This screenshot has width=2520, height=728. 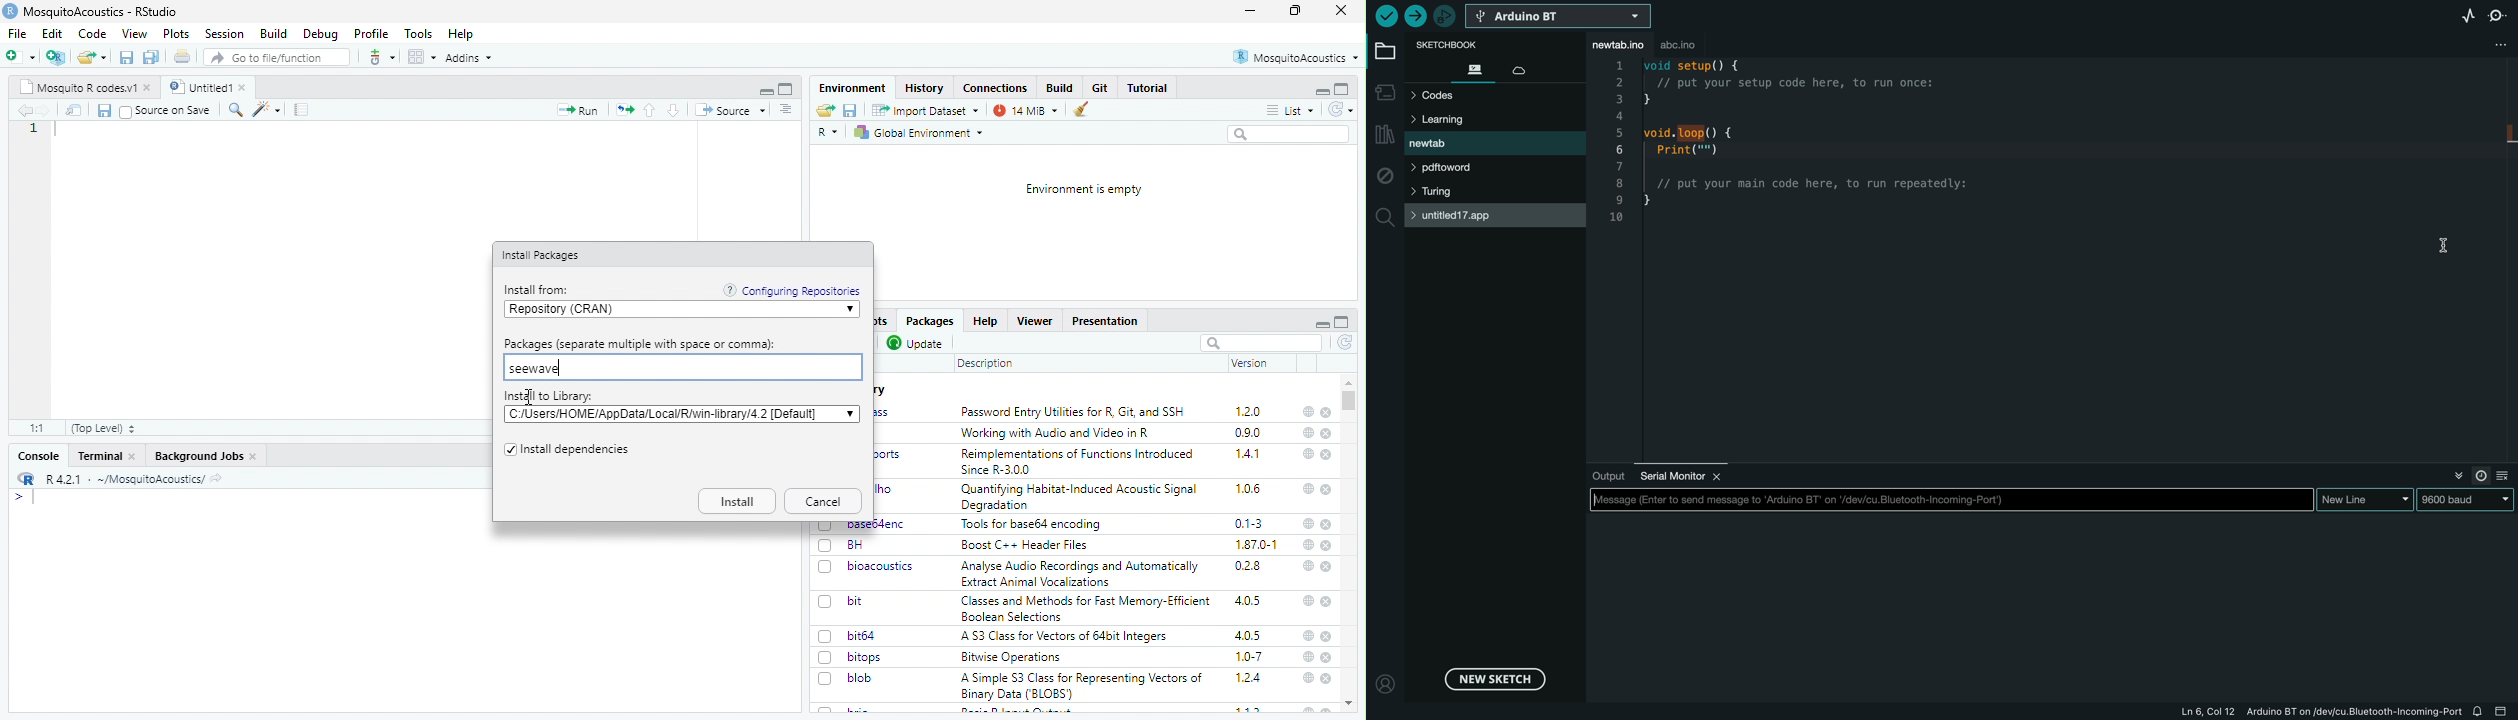 I want to click on Code, so click(x=94, y=33).